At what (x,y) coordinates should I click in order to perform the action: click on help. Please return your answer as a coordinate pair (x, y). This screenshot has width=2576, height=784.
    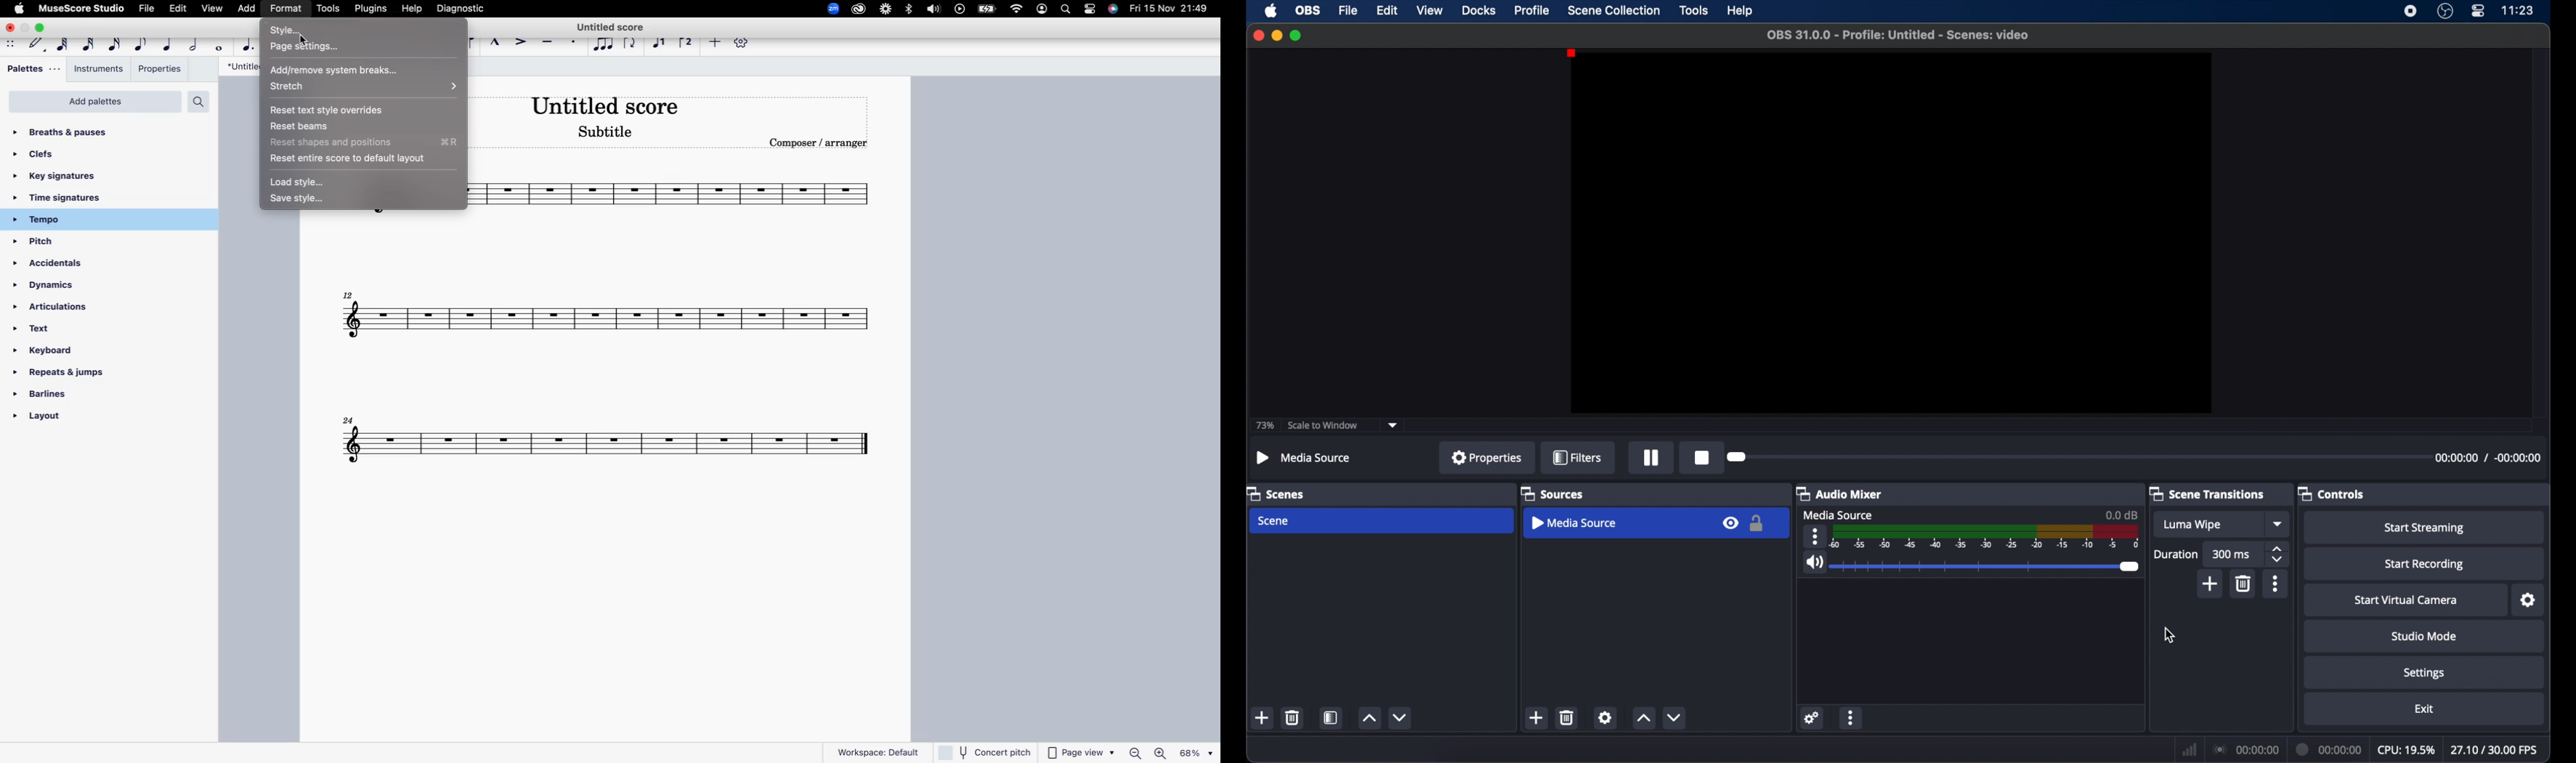
    Looking at the image, I should click on (1742, 11).